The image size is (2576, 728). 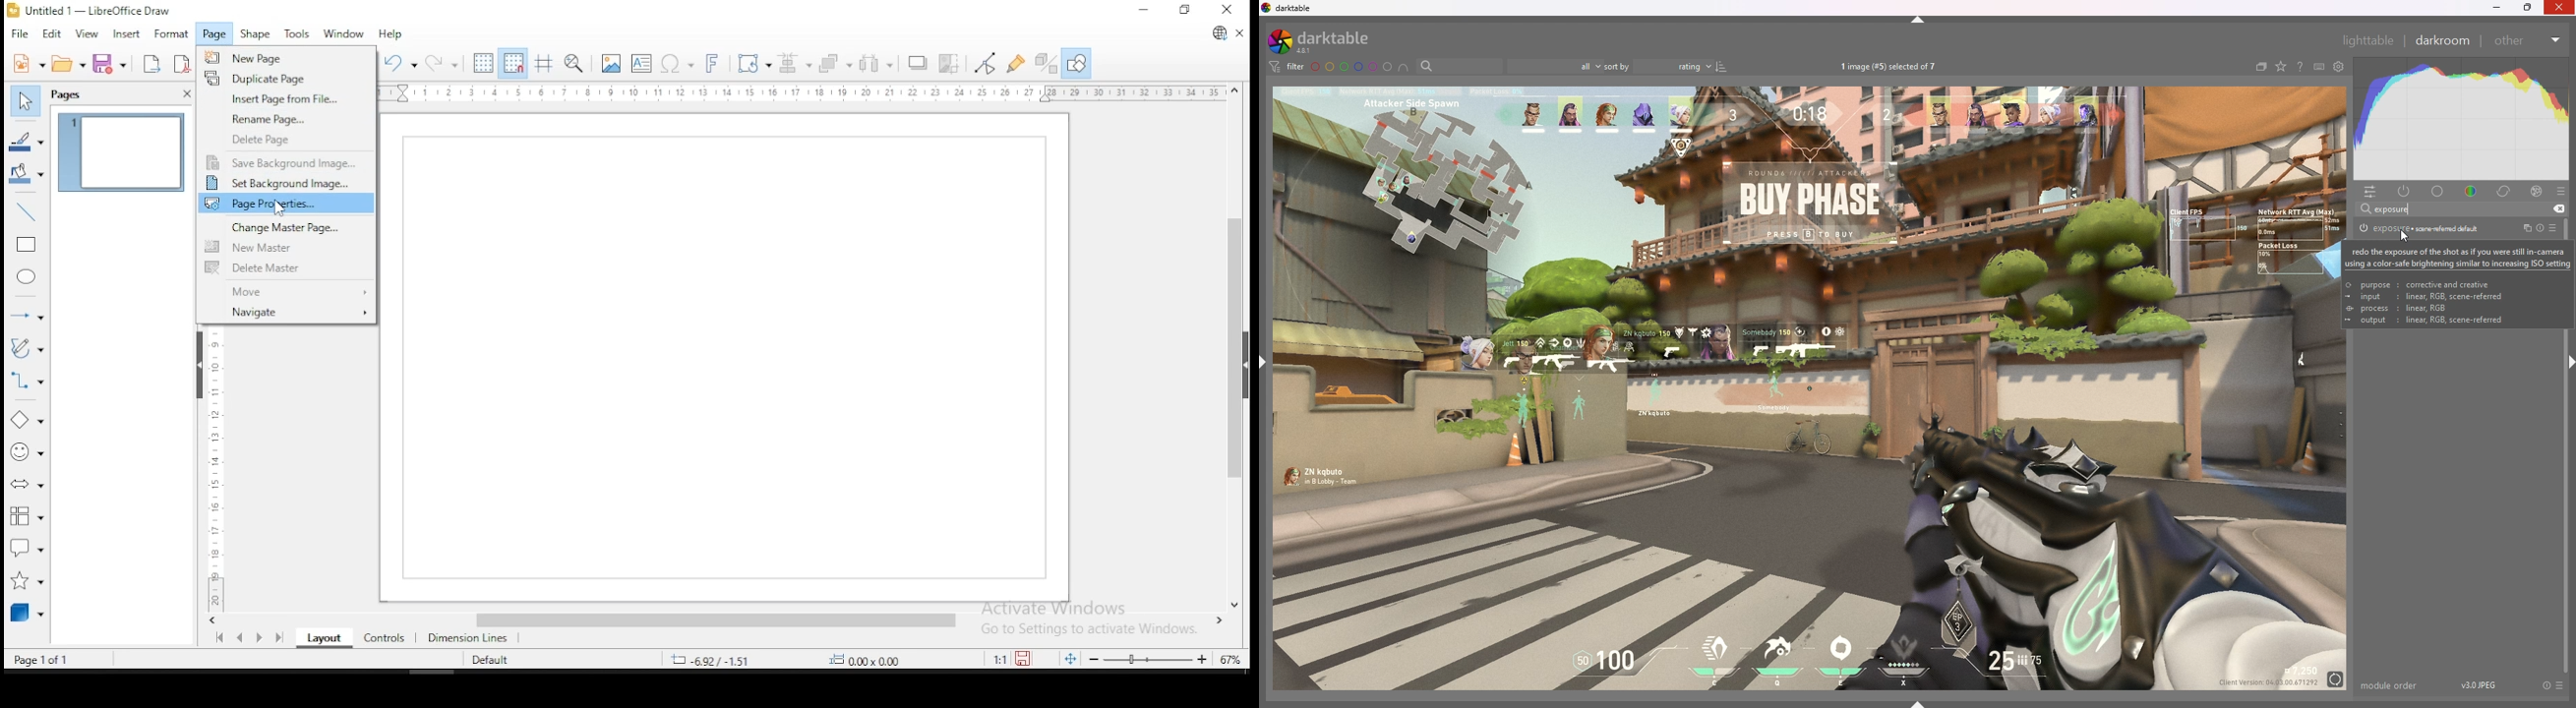 What do you see at coordinates (2261, 68) in the screenshot?
I see `collapse grouped images` at bounding box center [2261, 68].